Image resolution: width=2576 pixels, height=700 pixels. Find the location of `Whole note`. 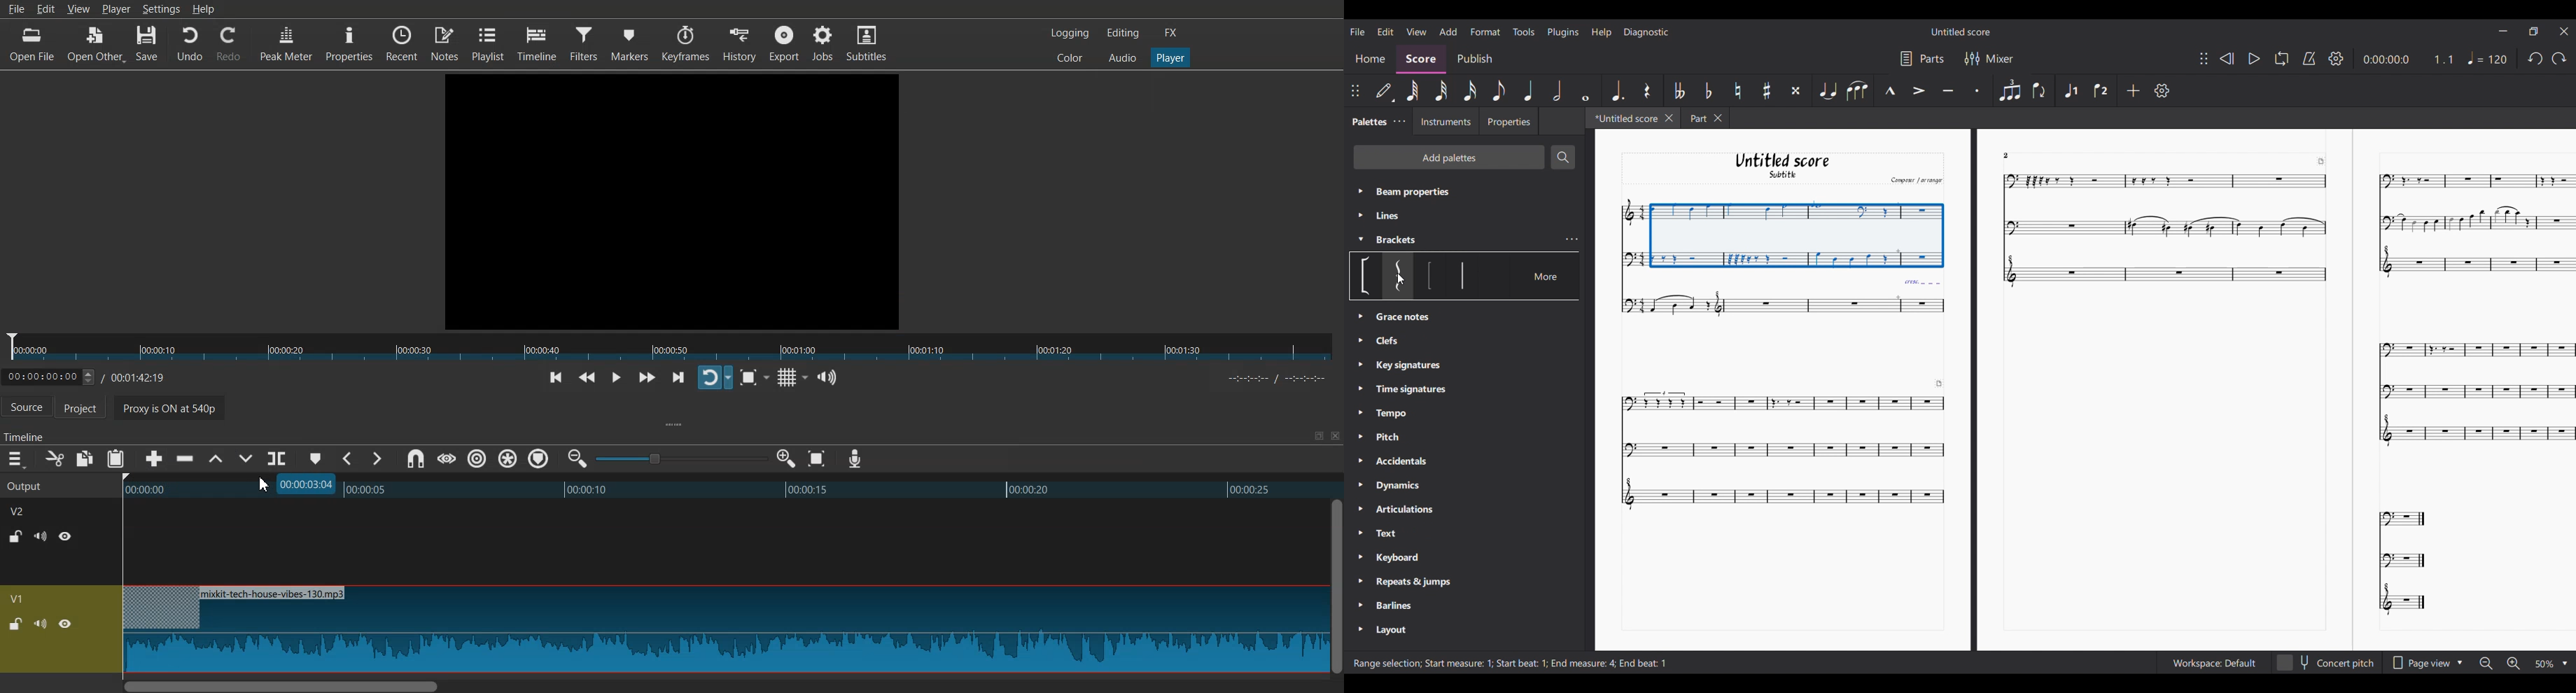

Whole note is located at coordinates (1585, 90).